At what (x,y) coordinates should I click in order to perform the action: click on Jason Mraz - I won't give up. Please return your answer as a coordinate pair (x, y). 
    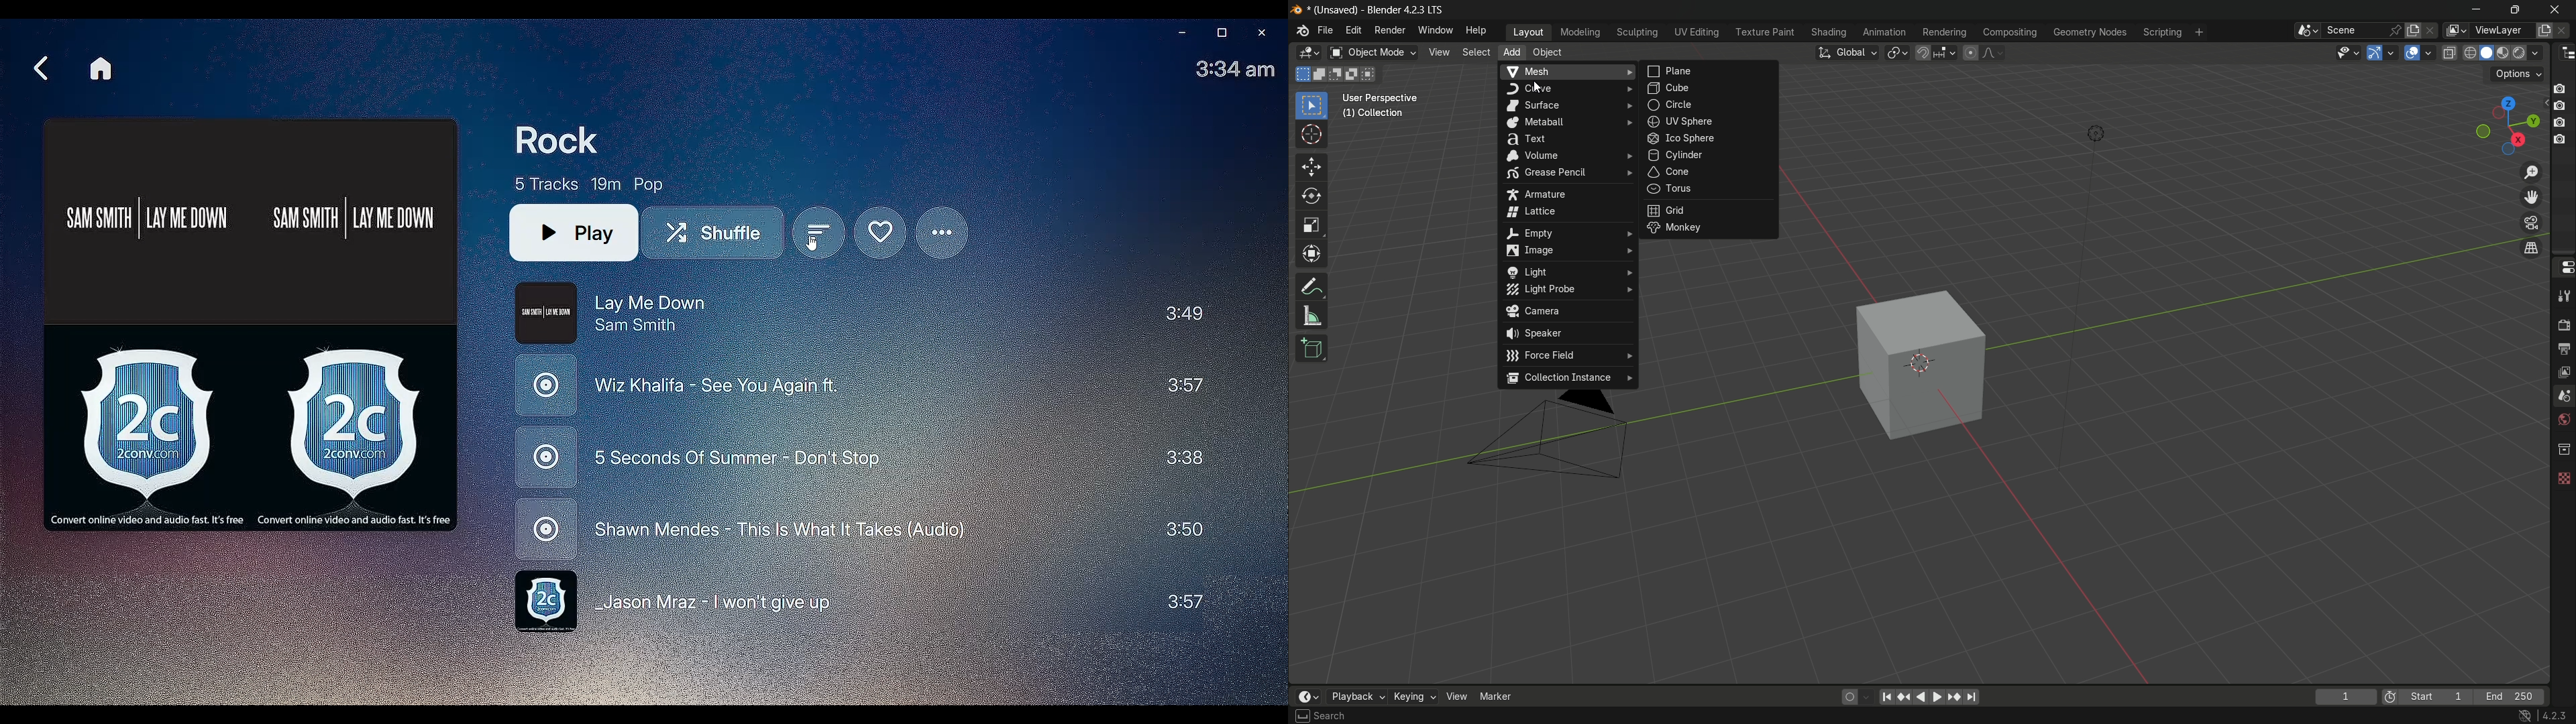
    Looking at the image, I should click on (857, 603).